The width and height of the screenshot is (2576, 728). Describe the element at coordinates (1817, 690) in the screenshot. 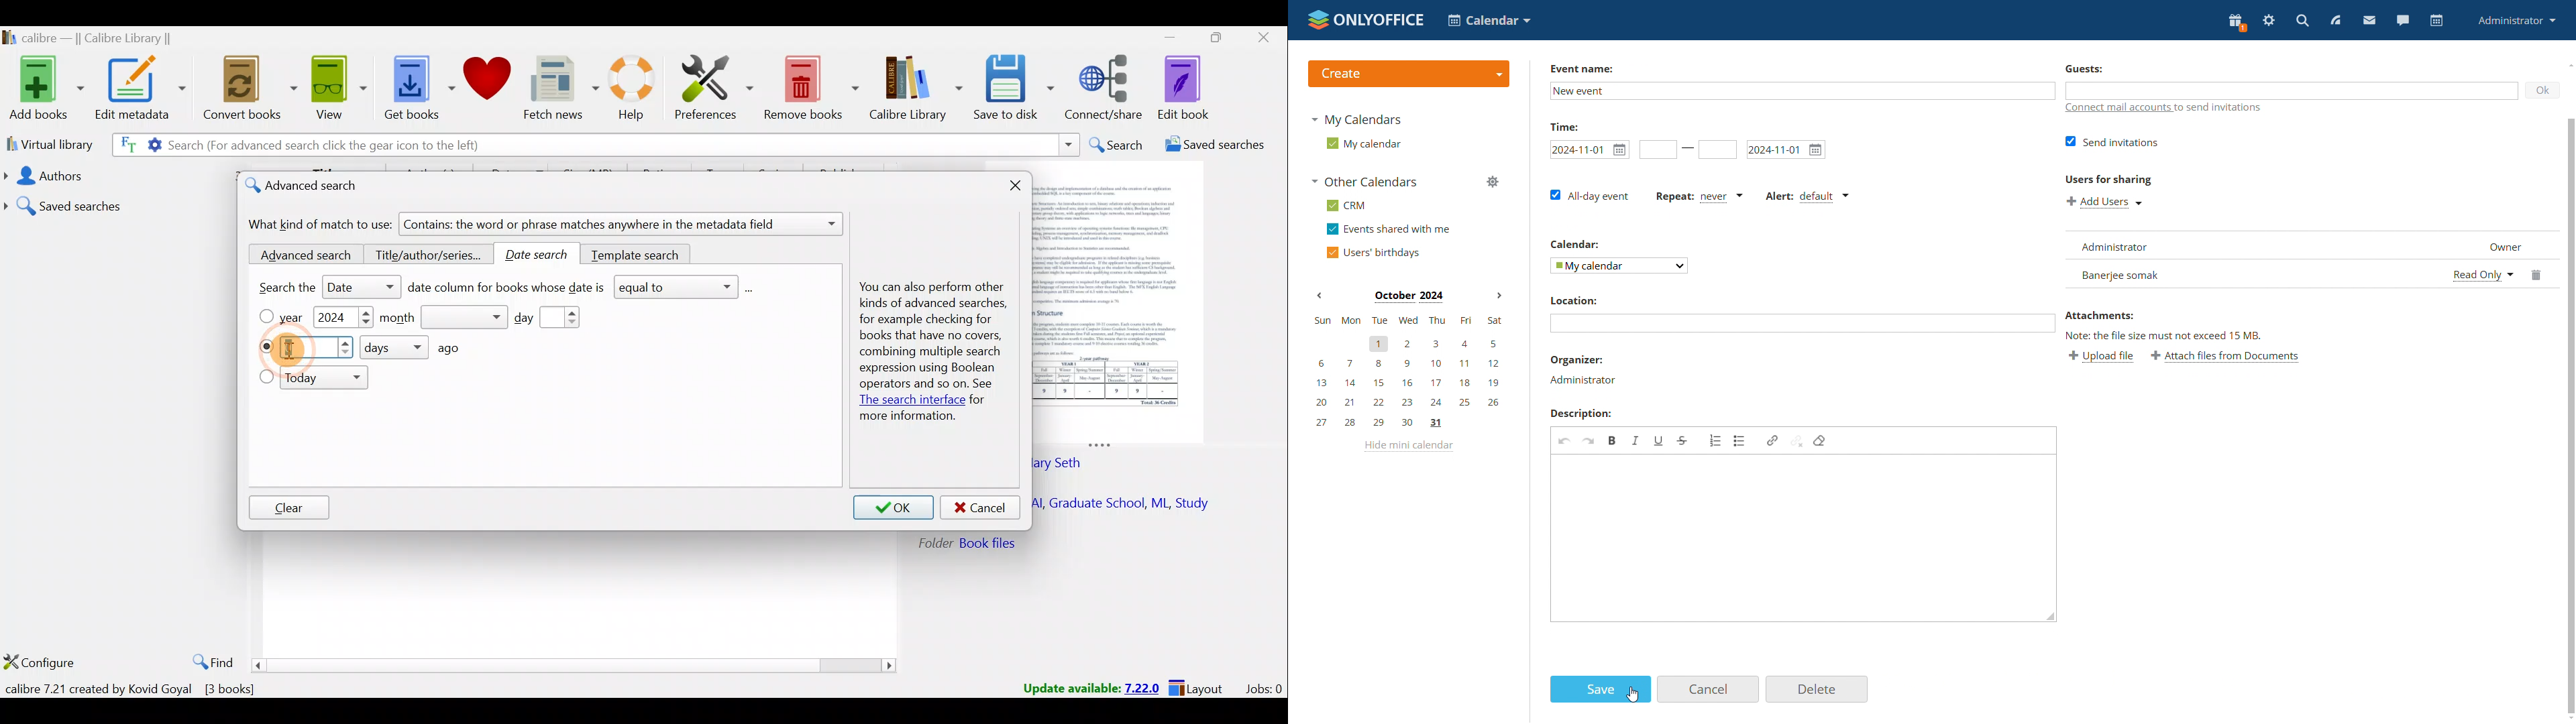

I see `delete` at that location.